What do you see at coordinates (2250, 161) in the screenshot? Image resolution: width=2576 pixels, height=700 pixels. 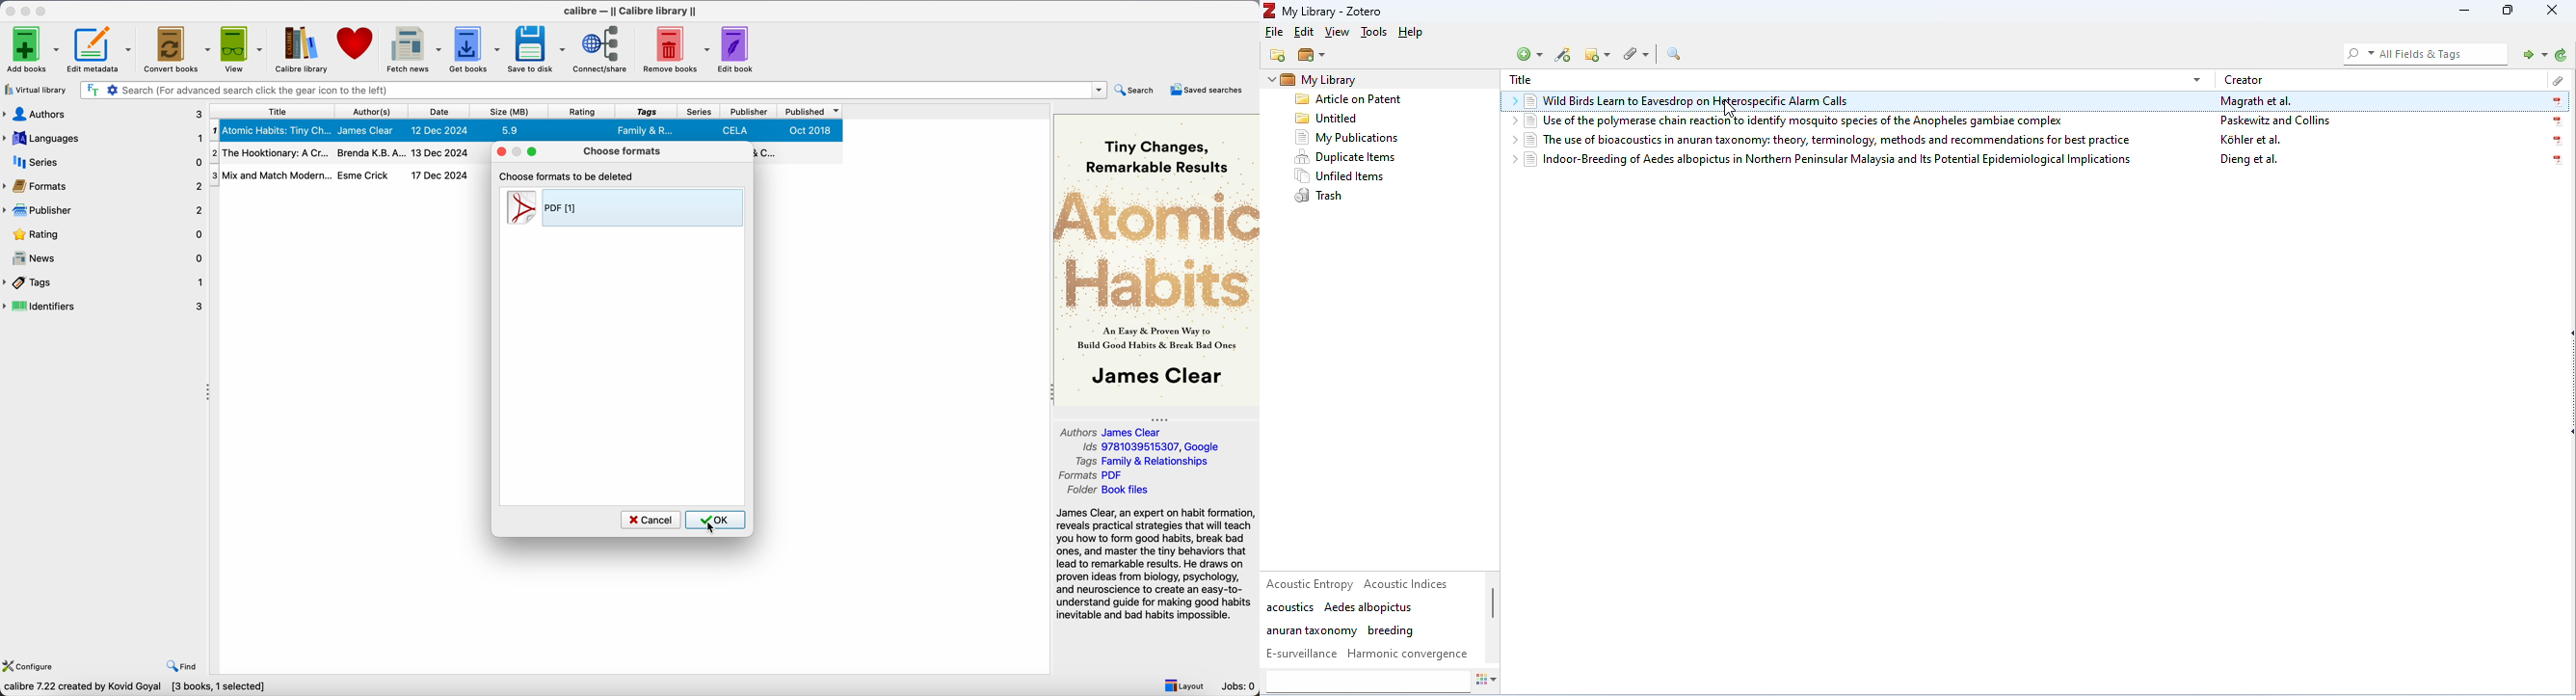 I see `dieng et al.` at bounding box center [2250, 161].